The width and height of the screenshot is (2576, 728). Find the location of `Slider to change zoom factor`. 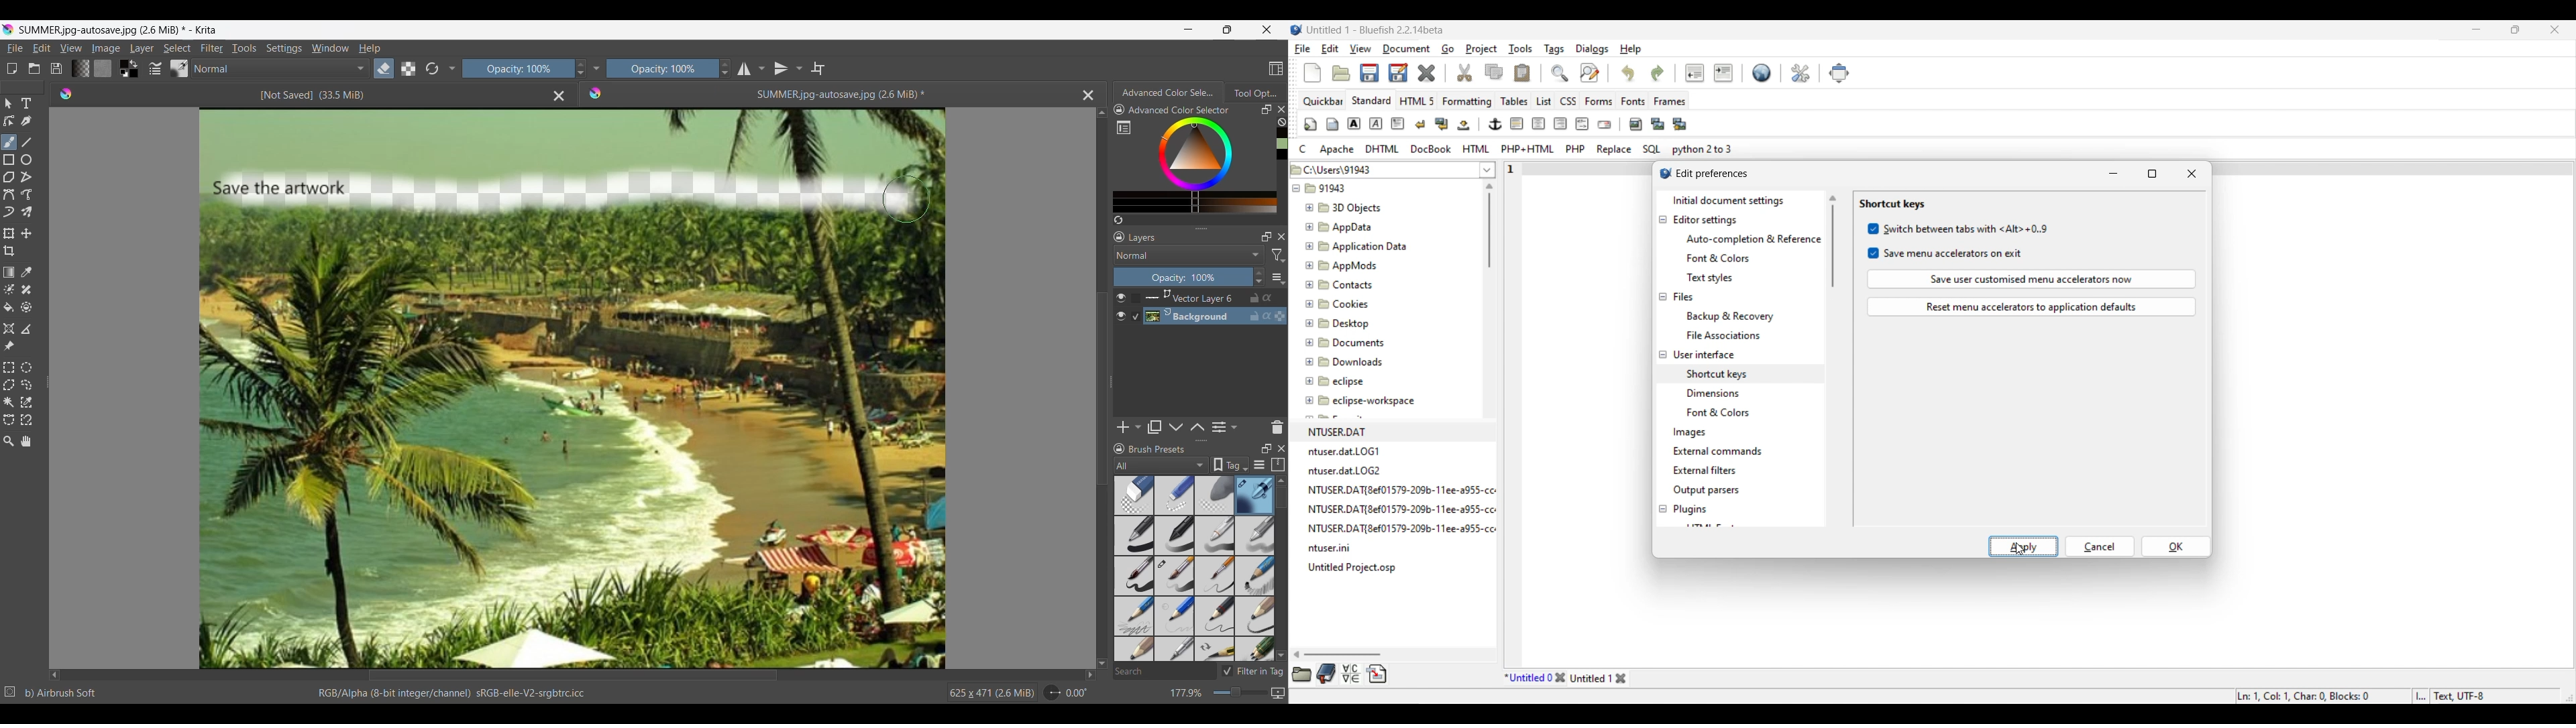

Slider to change zoom factor is located at coordinates (1240, 692).